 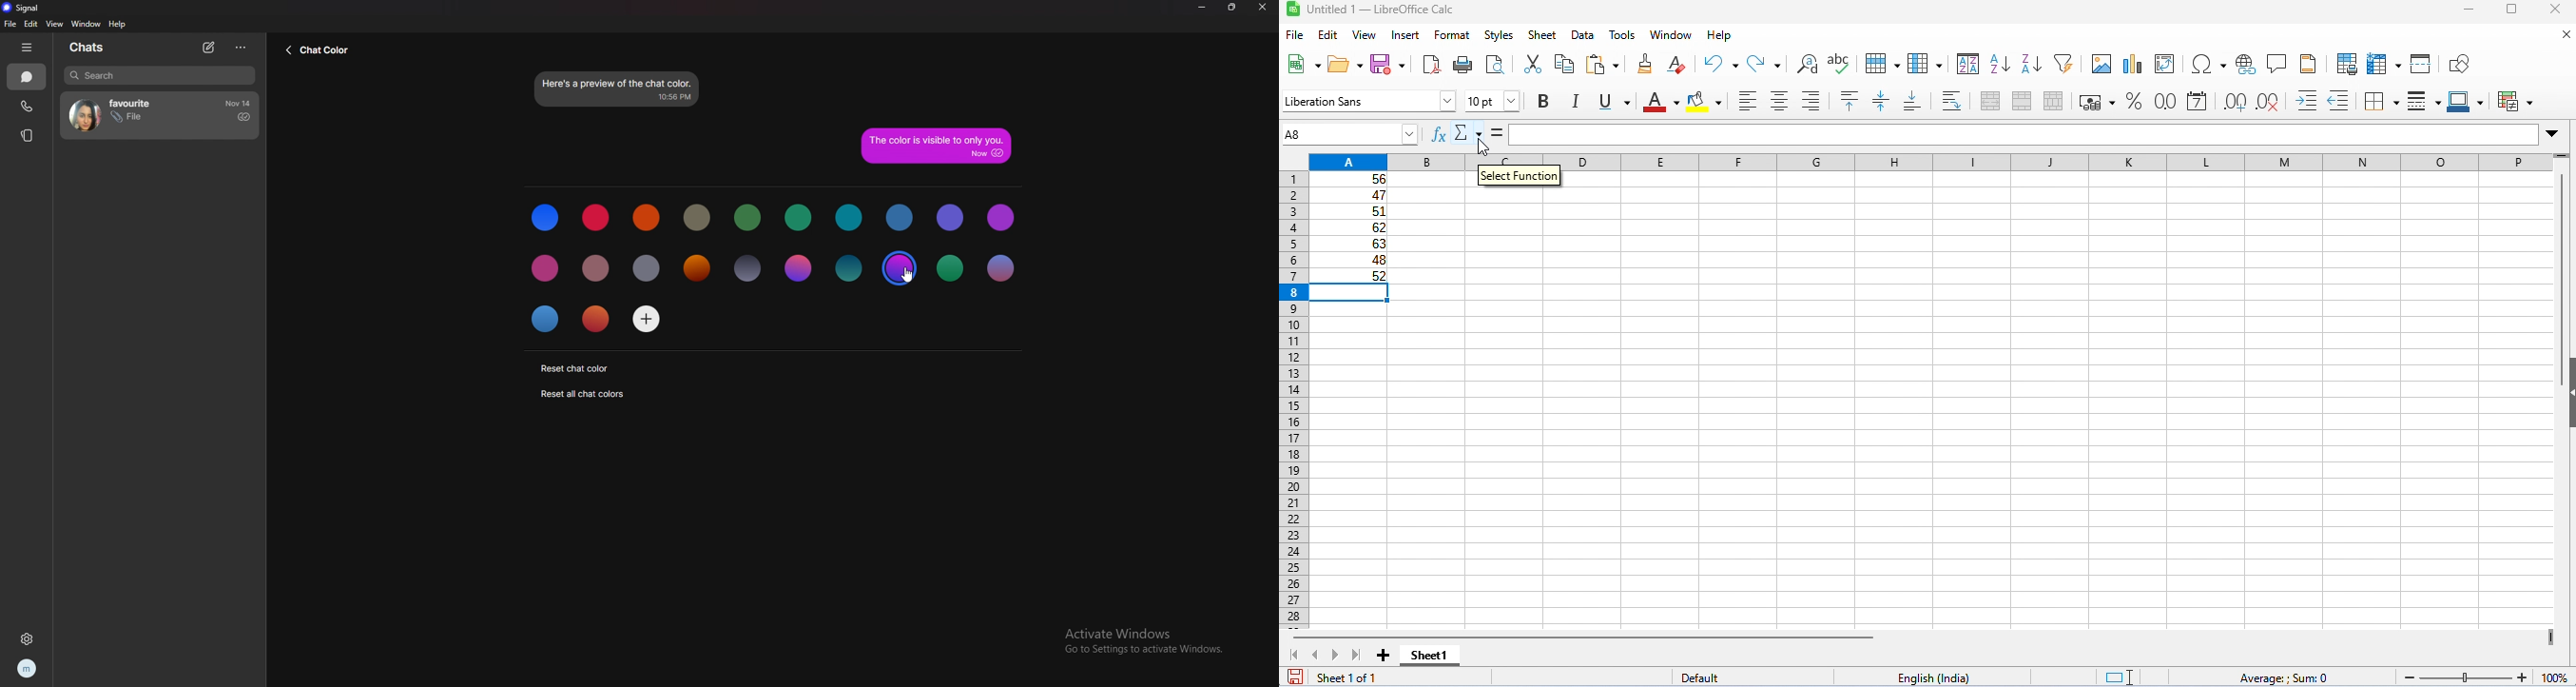 I want to click on signal, so click(x=25, y=8).